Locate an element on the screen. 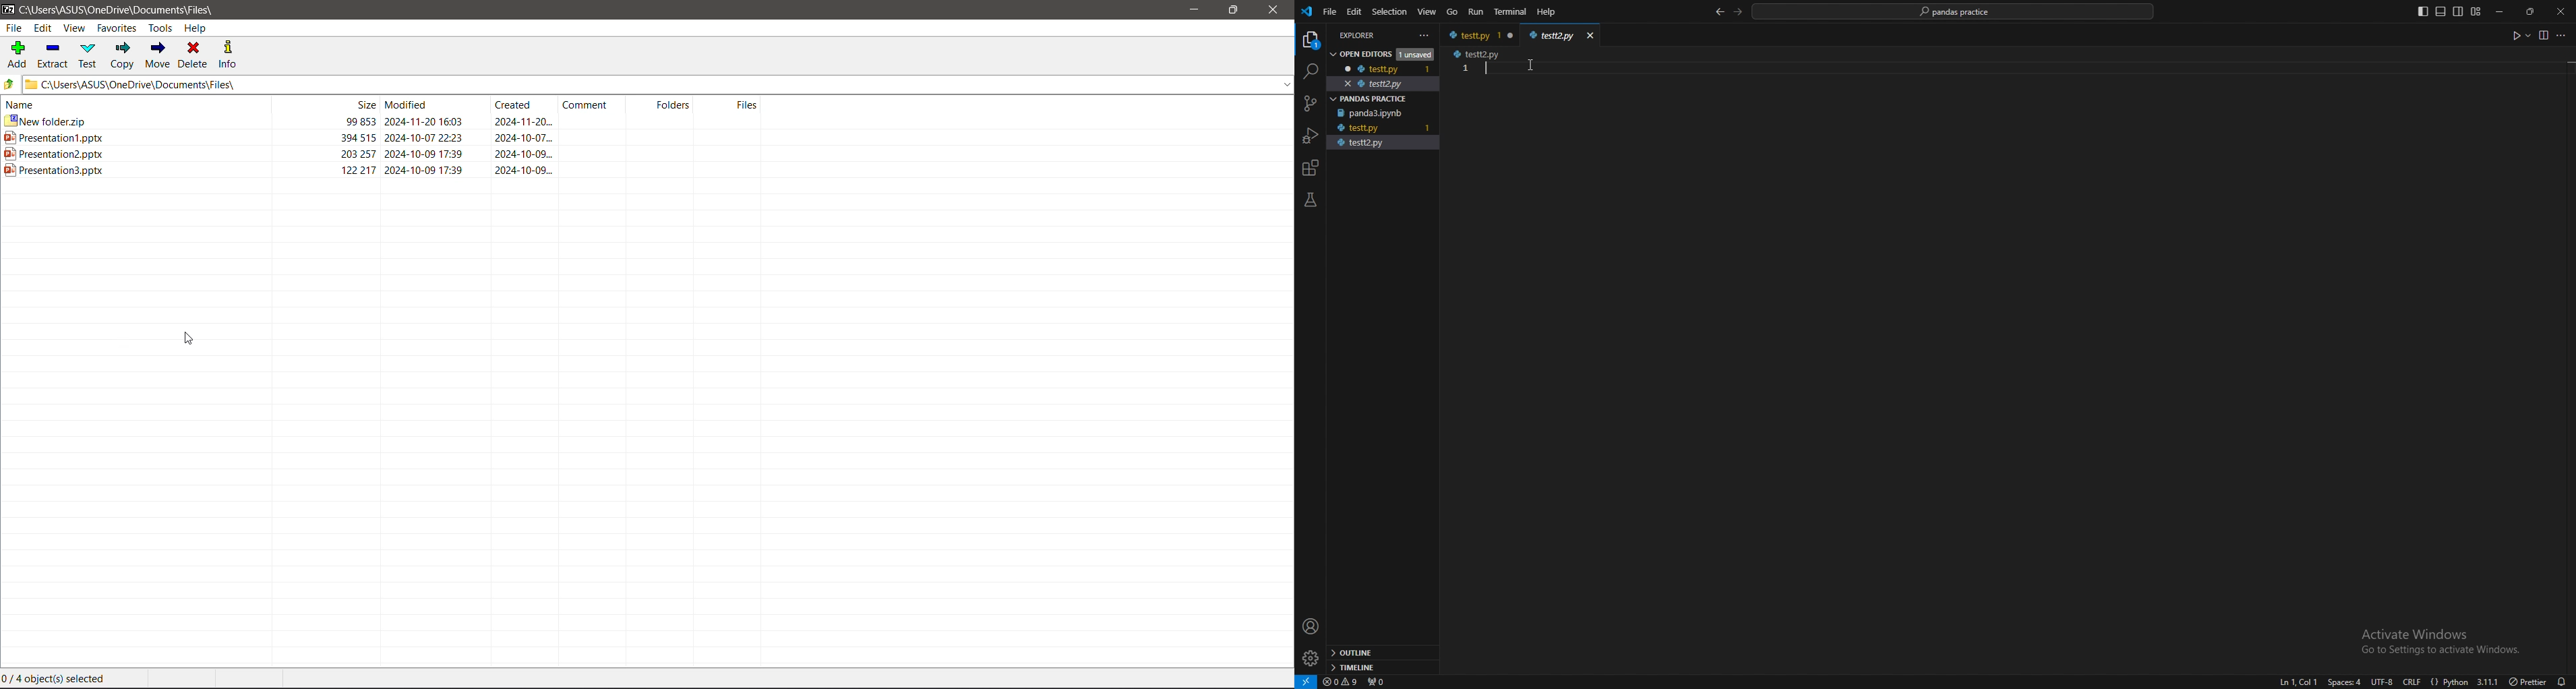 This screenshot has width=2576, height=700. size is located at coordinates (326, 103).